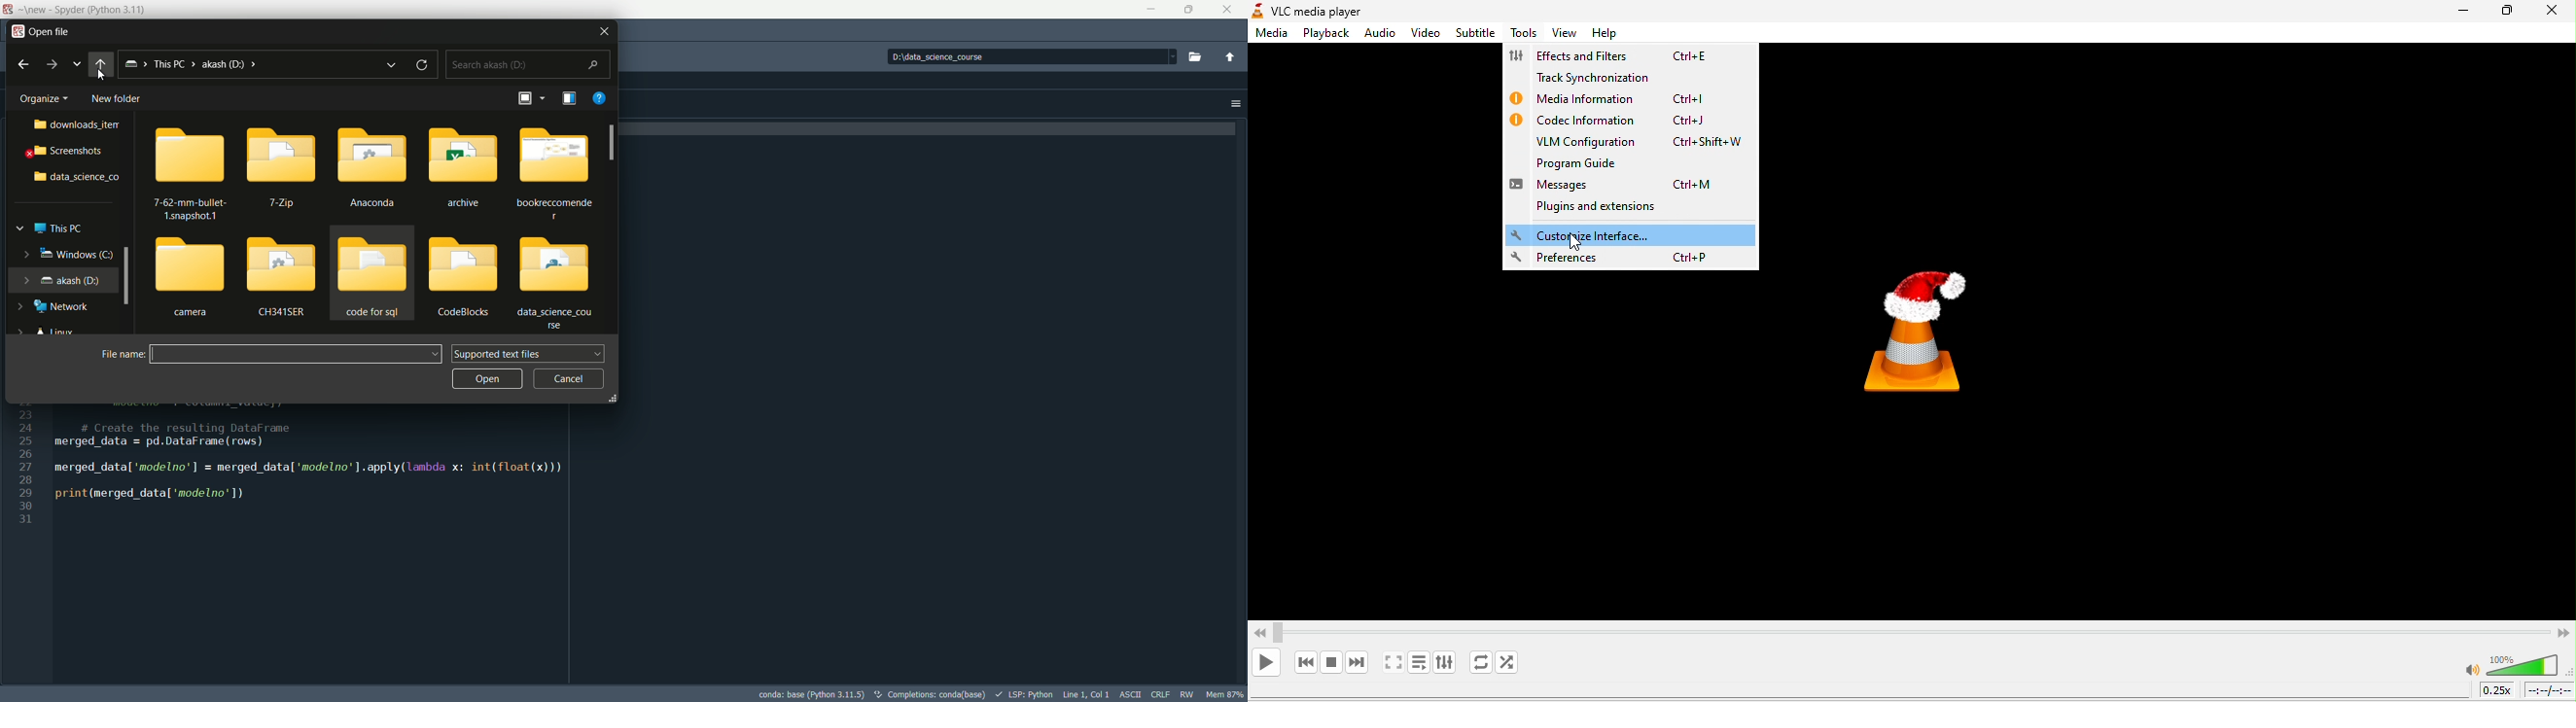 This screenshot has height=728, width=2576. Describe the element at coordinates (561, 169) in the screenshot. I see `bookreccomende` at that location.